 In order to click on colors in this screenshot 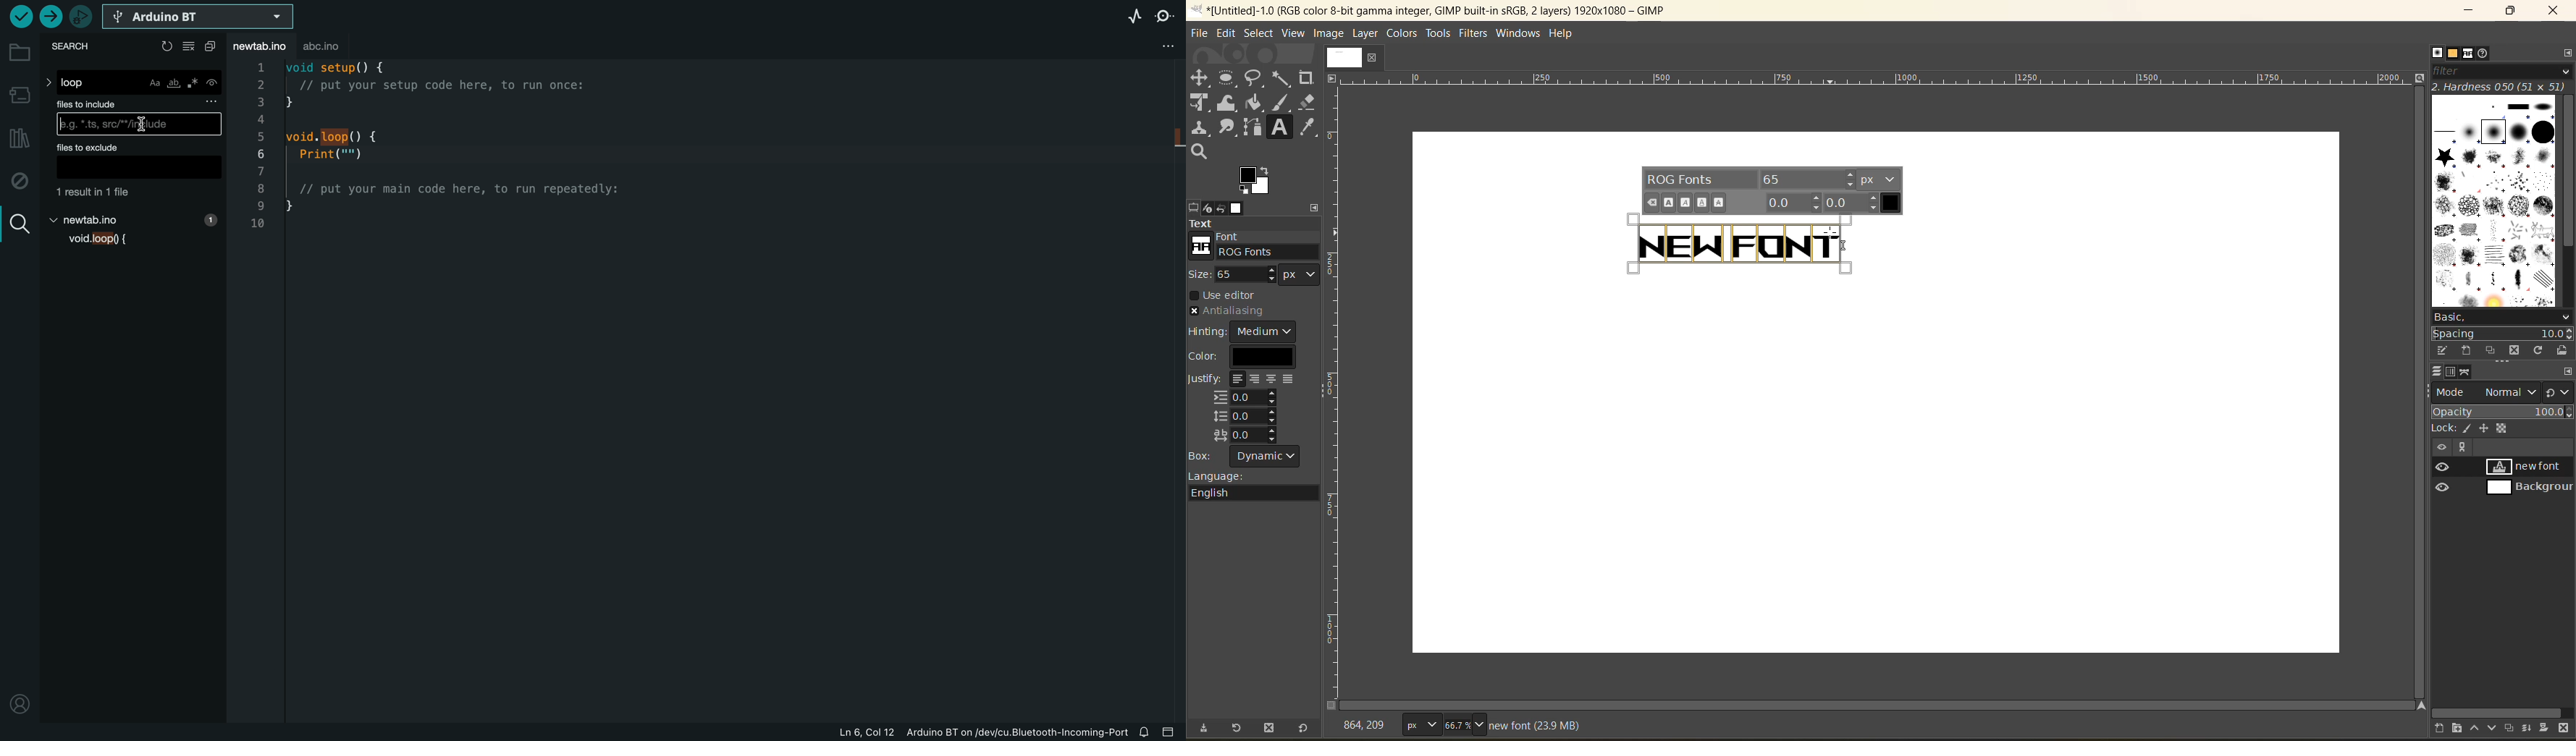, I will do `click(1399, 33)`.